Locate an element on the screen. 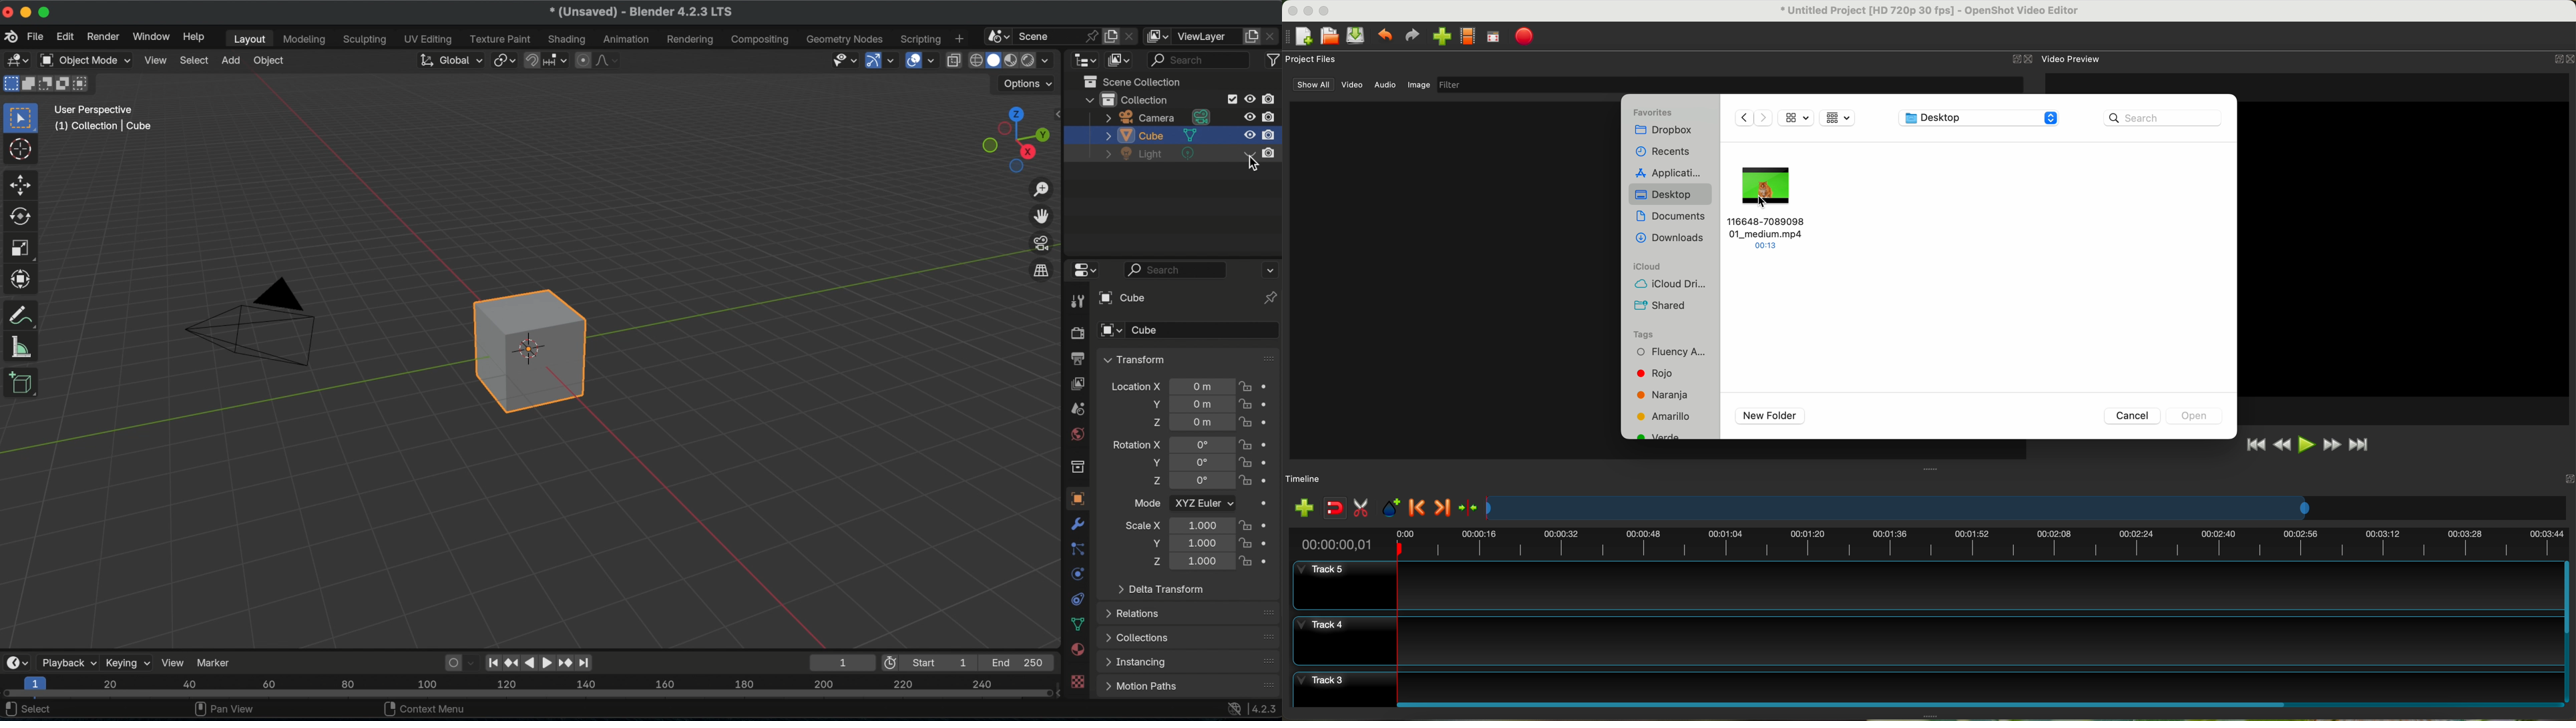  disabled maximize icon is located at coordinates (49, 10).